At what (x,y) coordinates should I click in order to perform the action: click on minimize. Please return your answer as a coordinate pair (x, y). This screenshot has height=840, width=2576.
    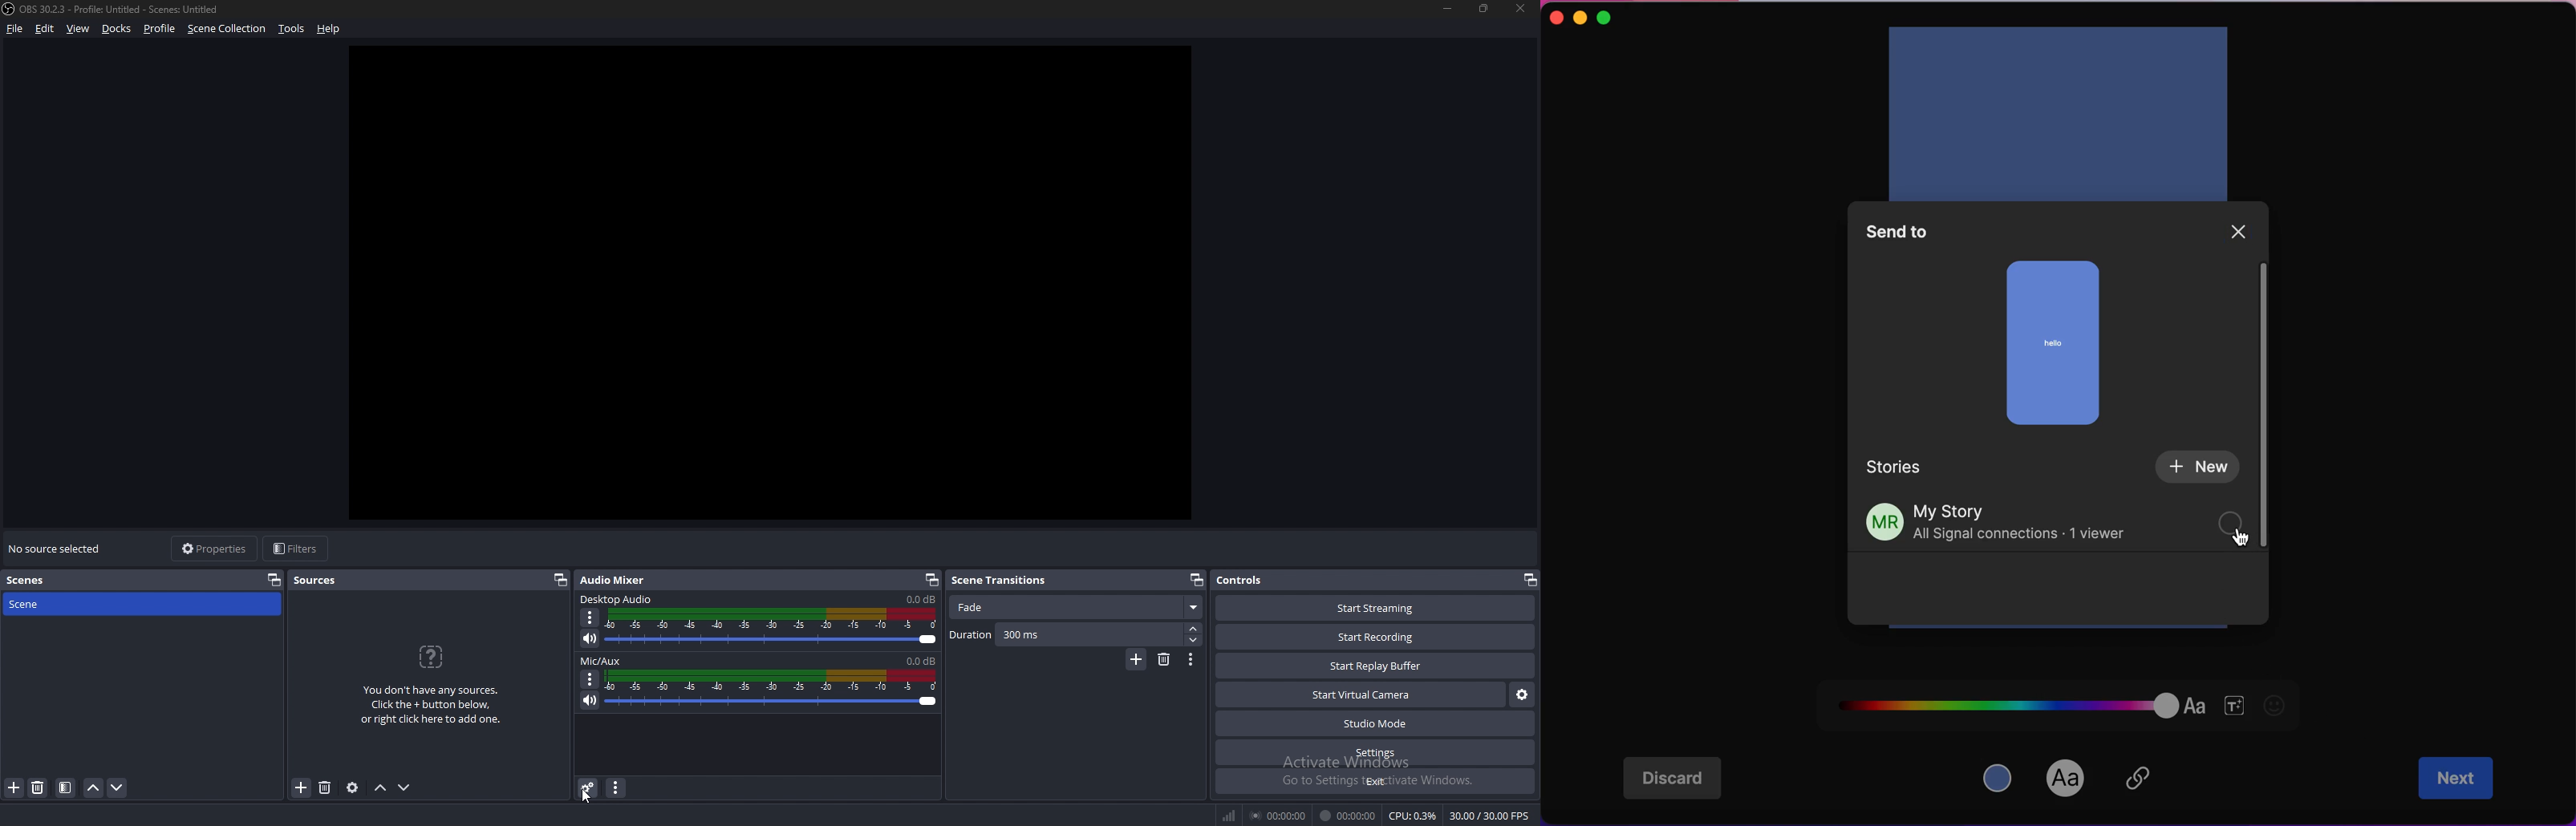
    Looking at the image, I should click on (1446, 9).